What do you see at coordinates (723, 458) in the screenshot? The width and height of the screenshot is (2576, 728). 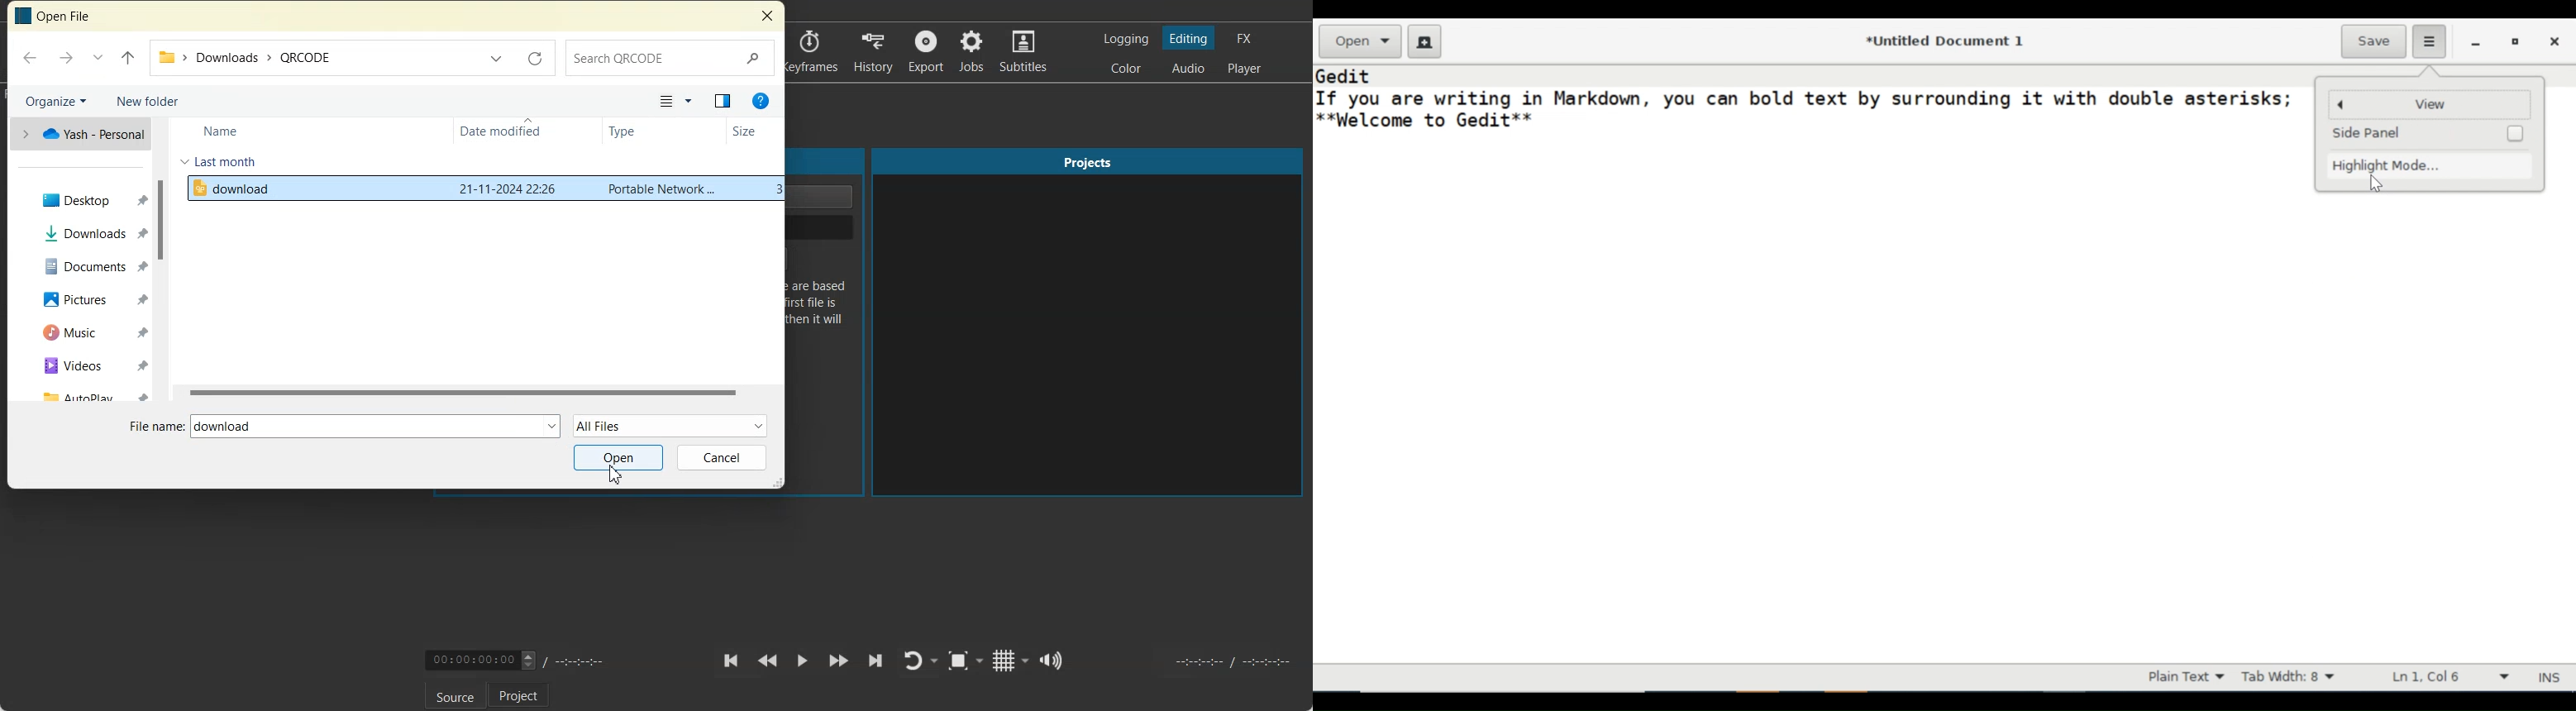 I see `Cancel` at bounding box center [723, 458].